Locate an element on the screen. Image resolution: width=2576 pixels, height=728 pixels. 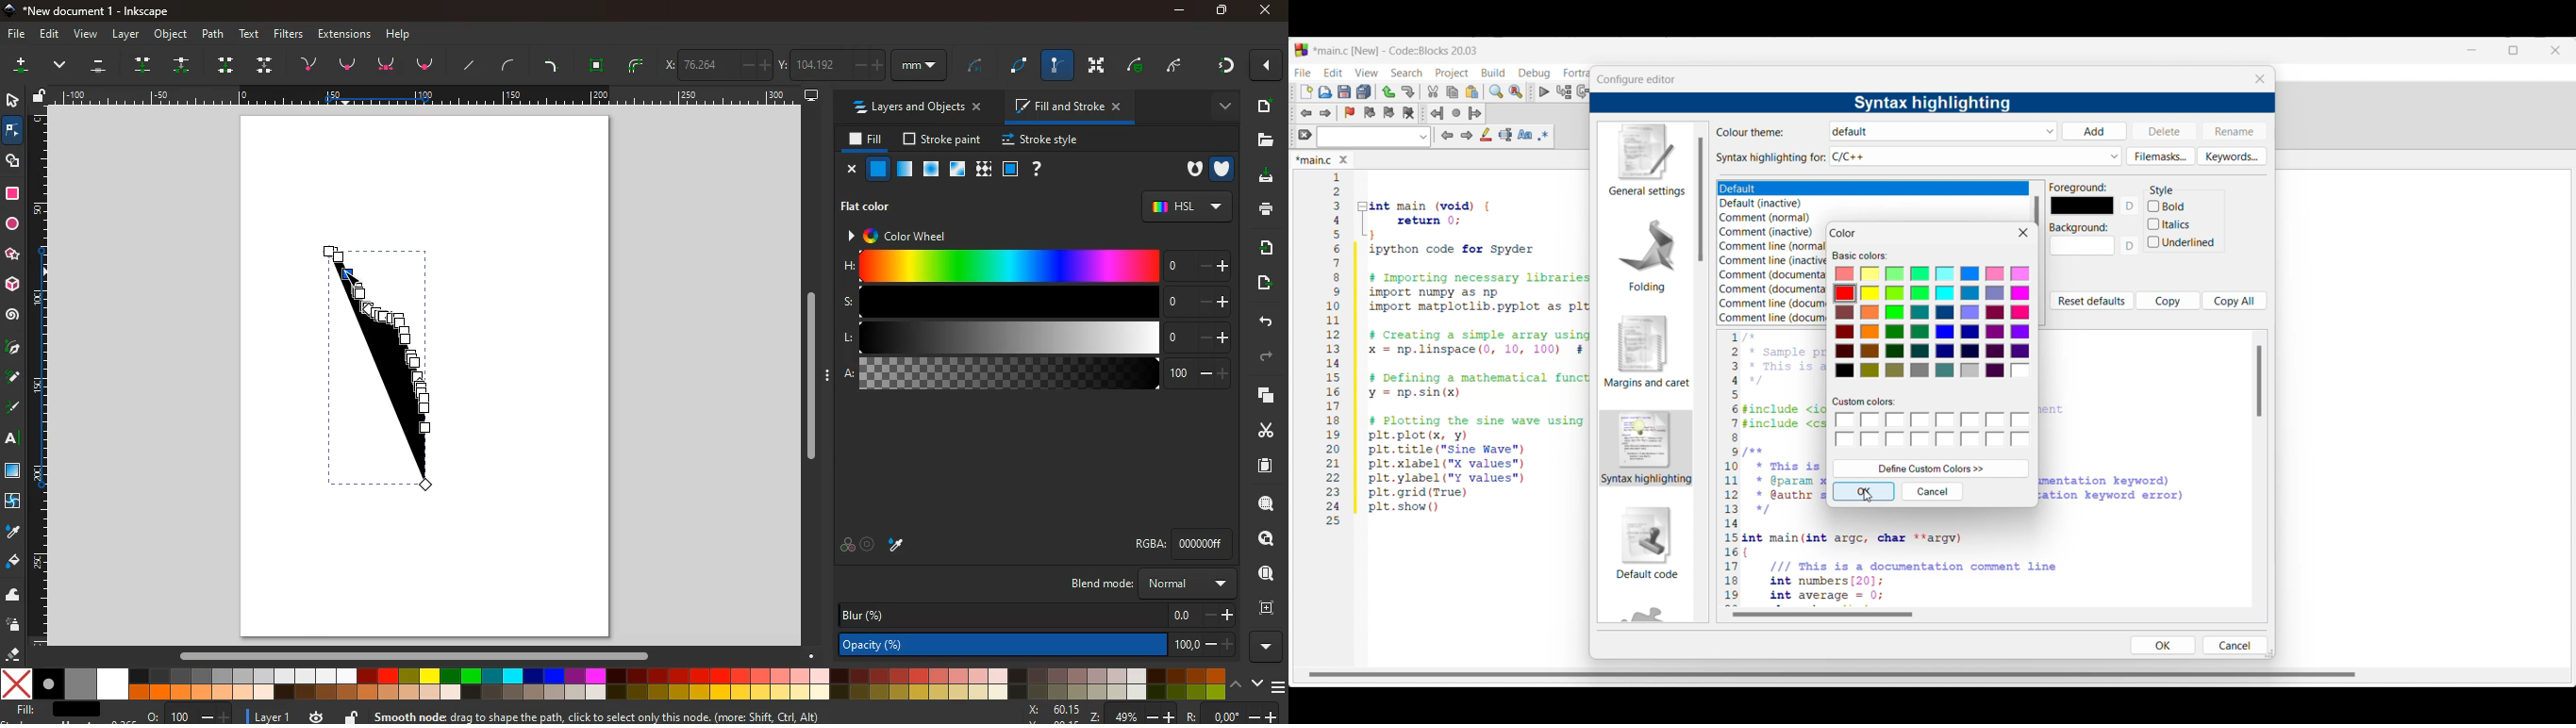
shape is located at coordinates (14, 160).